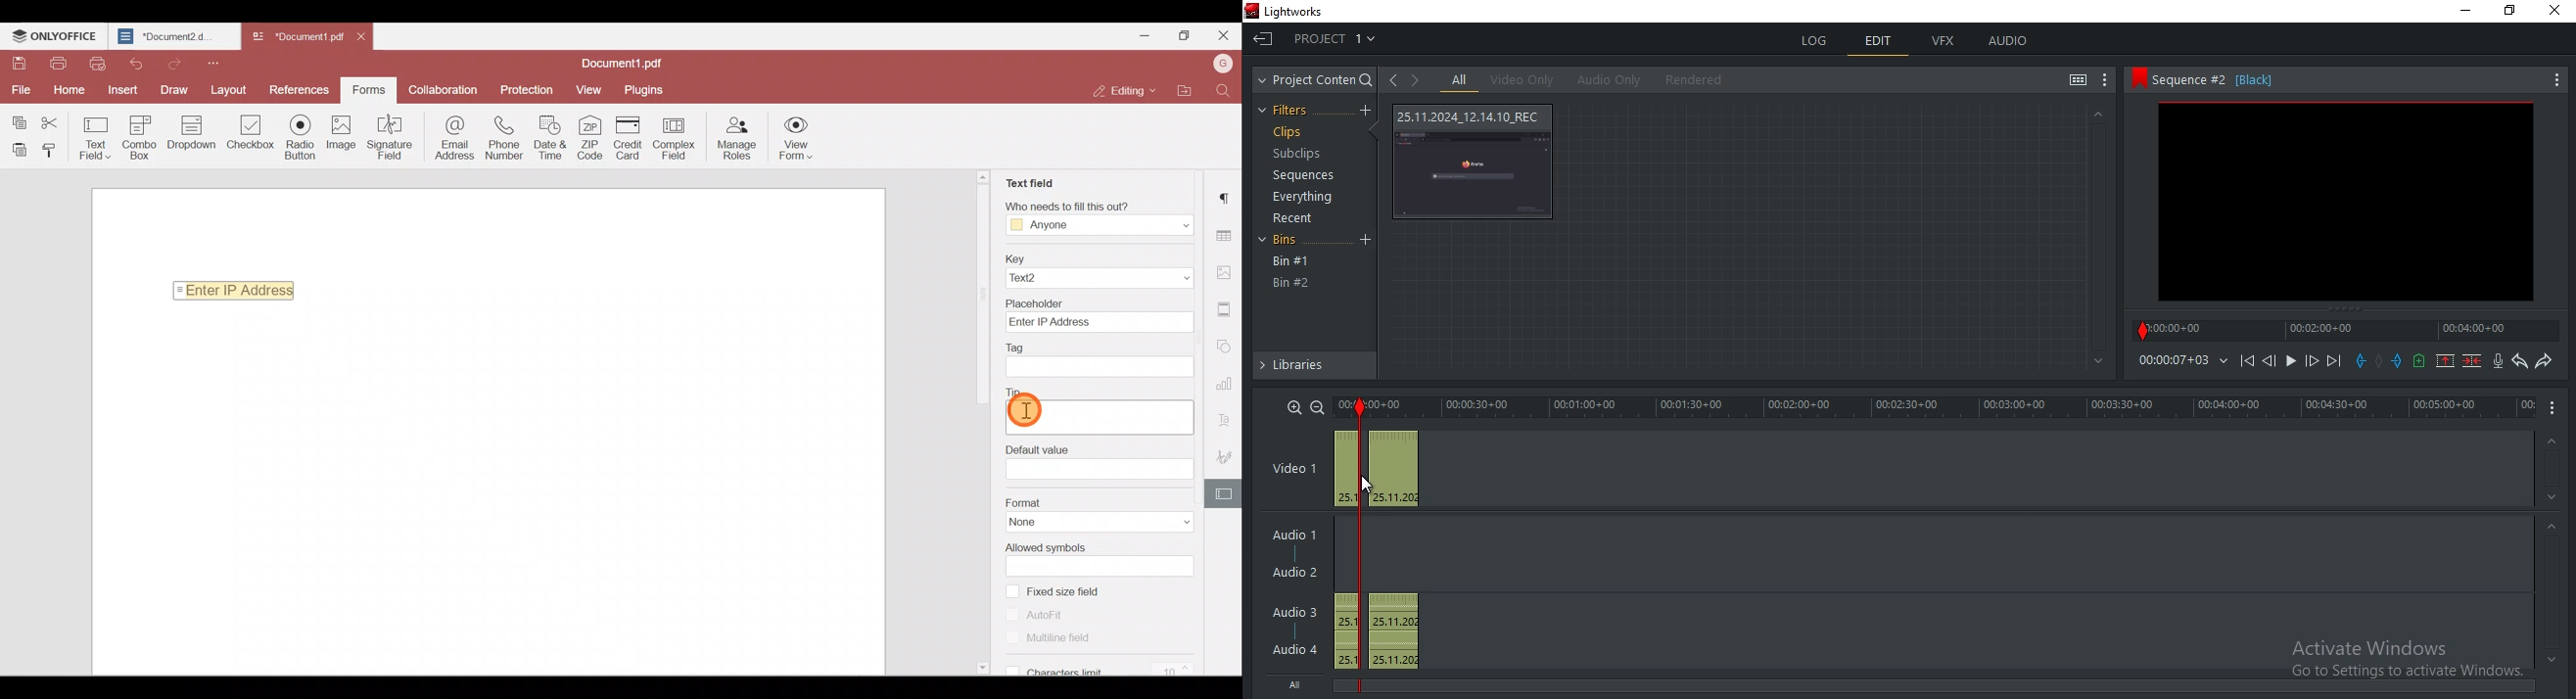  I want to click on Up, so click(2097, 114).